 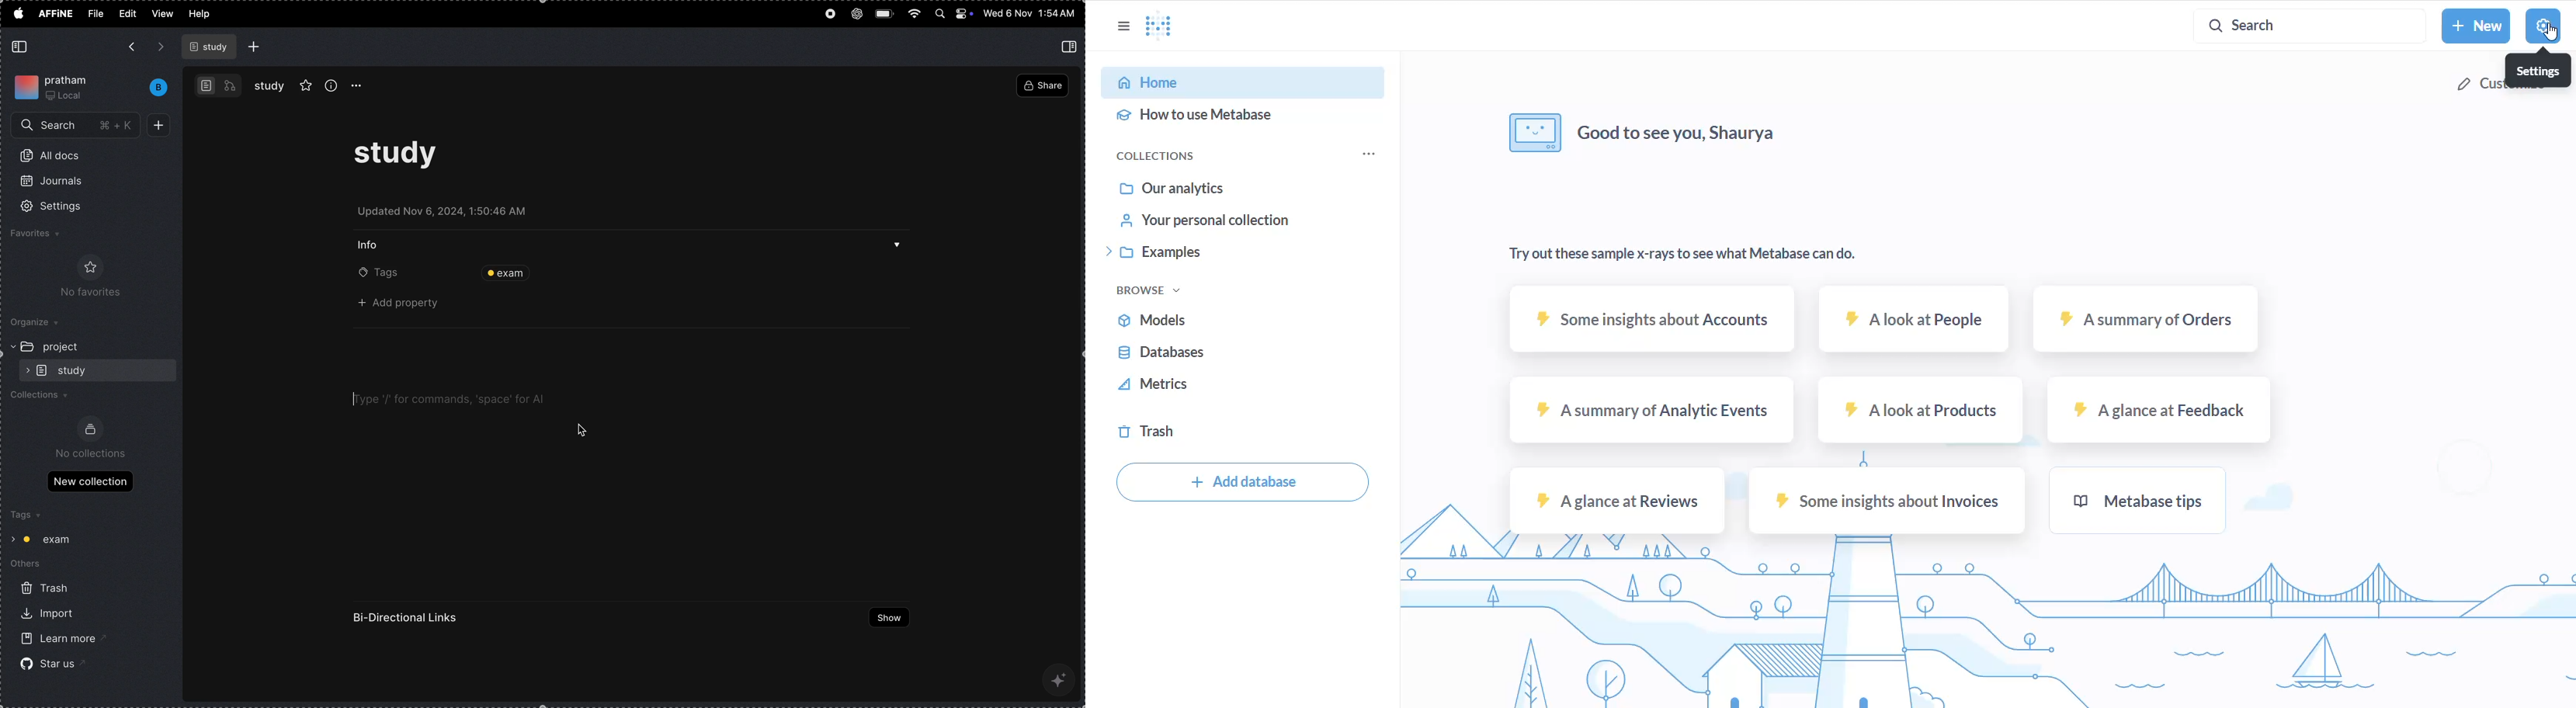 I want to click on cursor, so click(x=580, y=430).